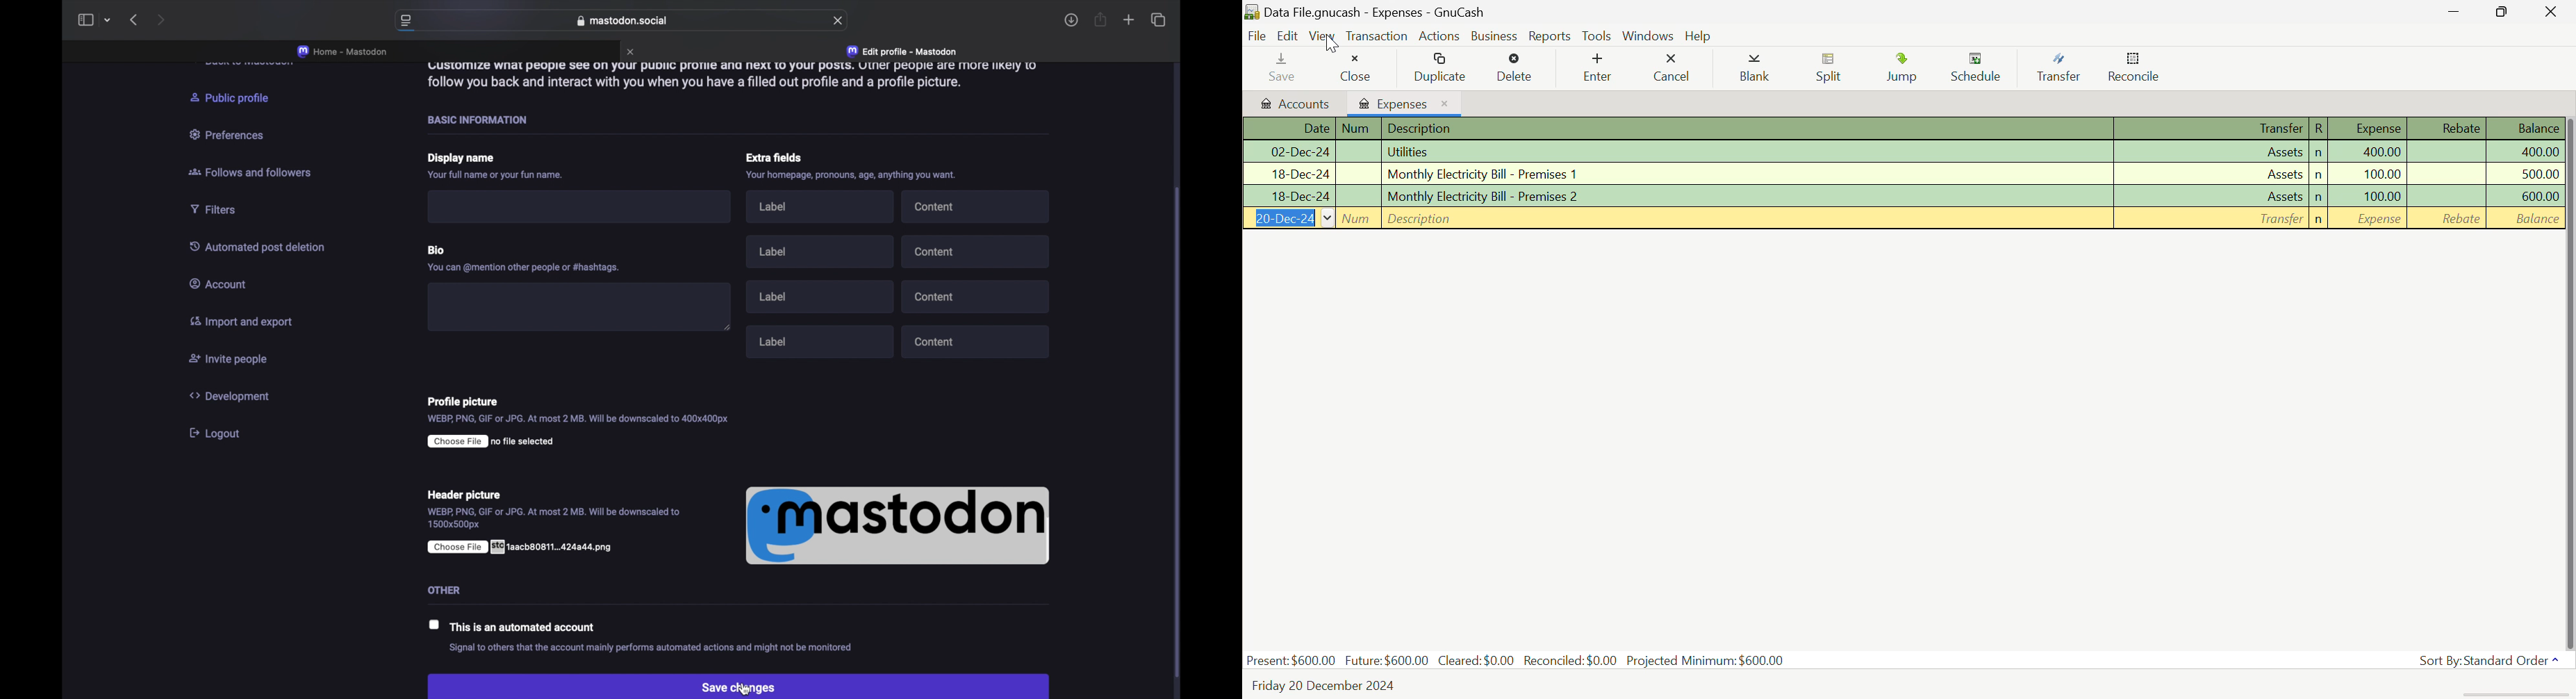  What do you see at coordinates (1675, 69) in the screenshot?
I see `Cancel` at bounding box center [1675, 69].